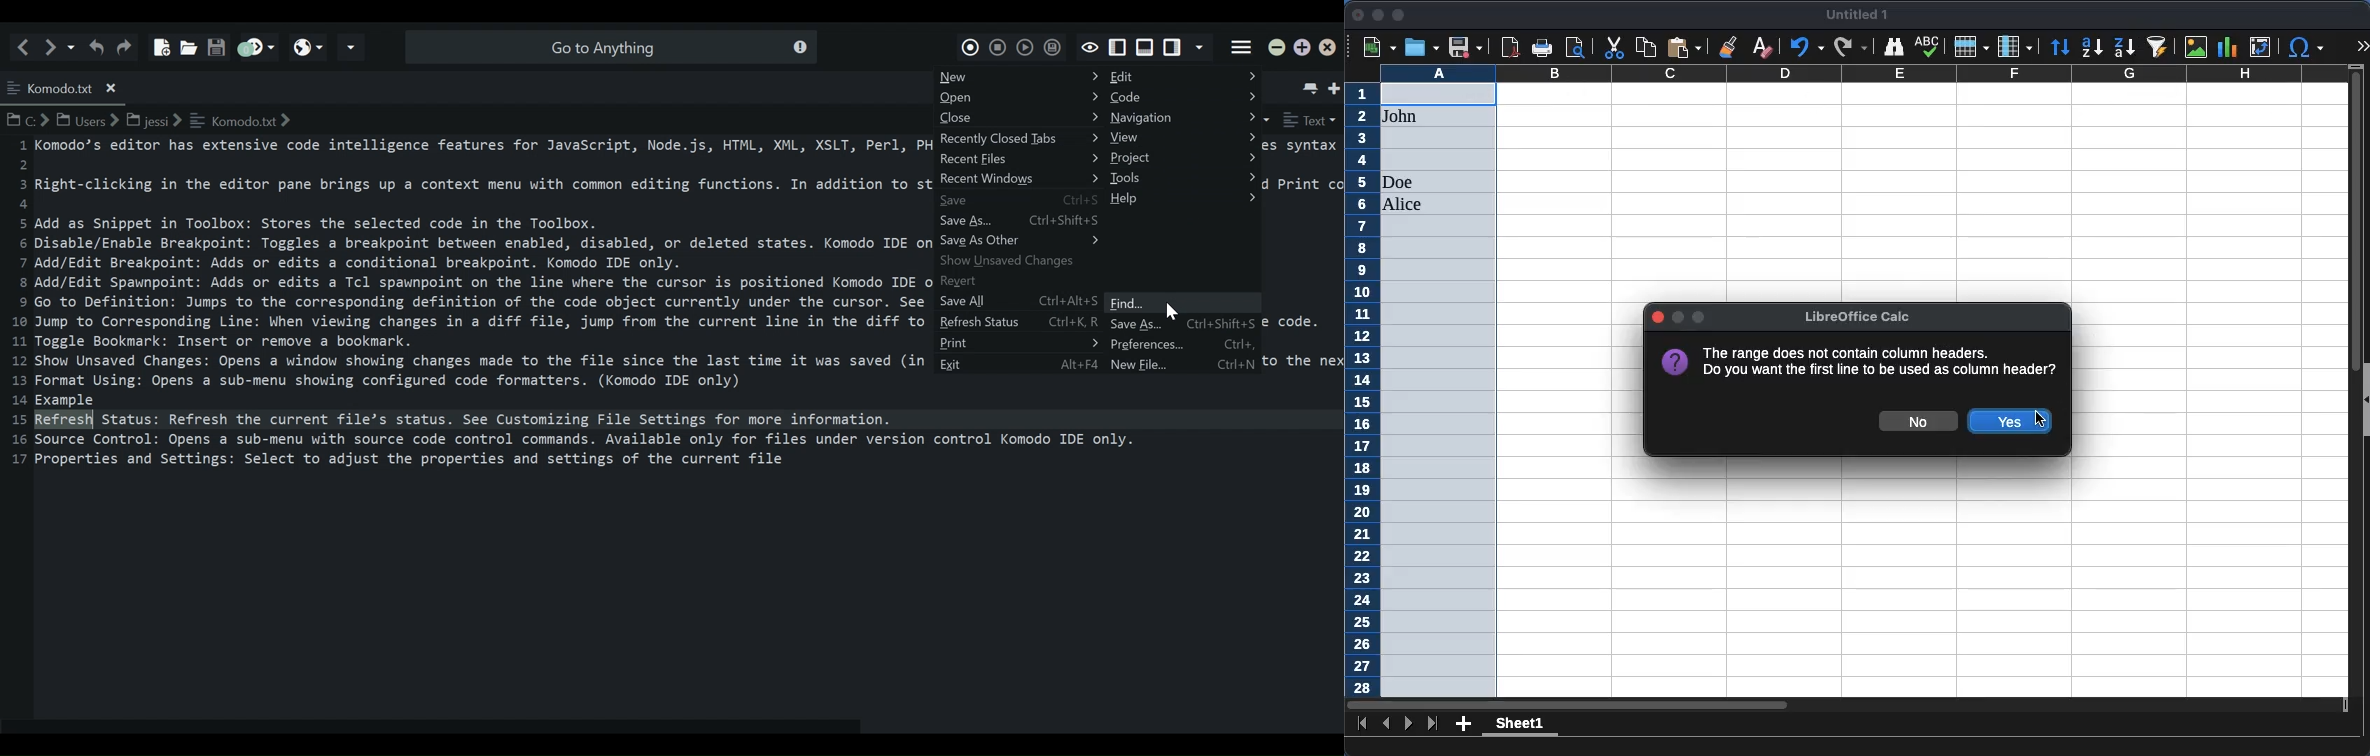  I want to click on redo, so click(1849, 48).